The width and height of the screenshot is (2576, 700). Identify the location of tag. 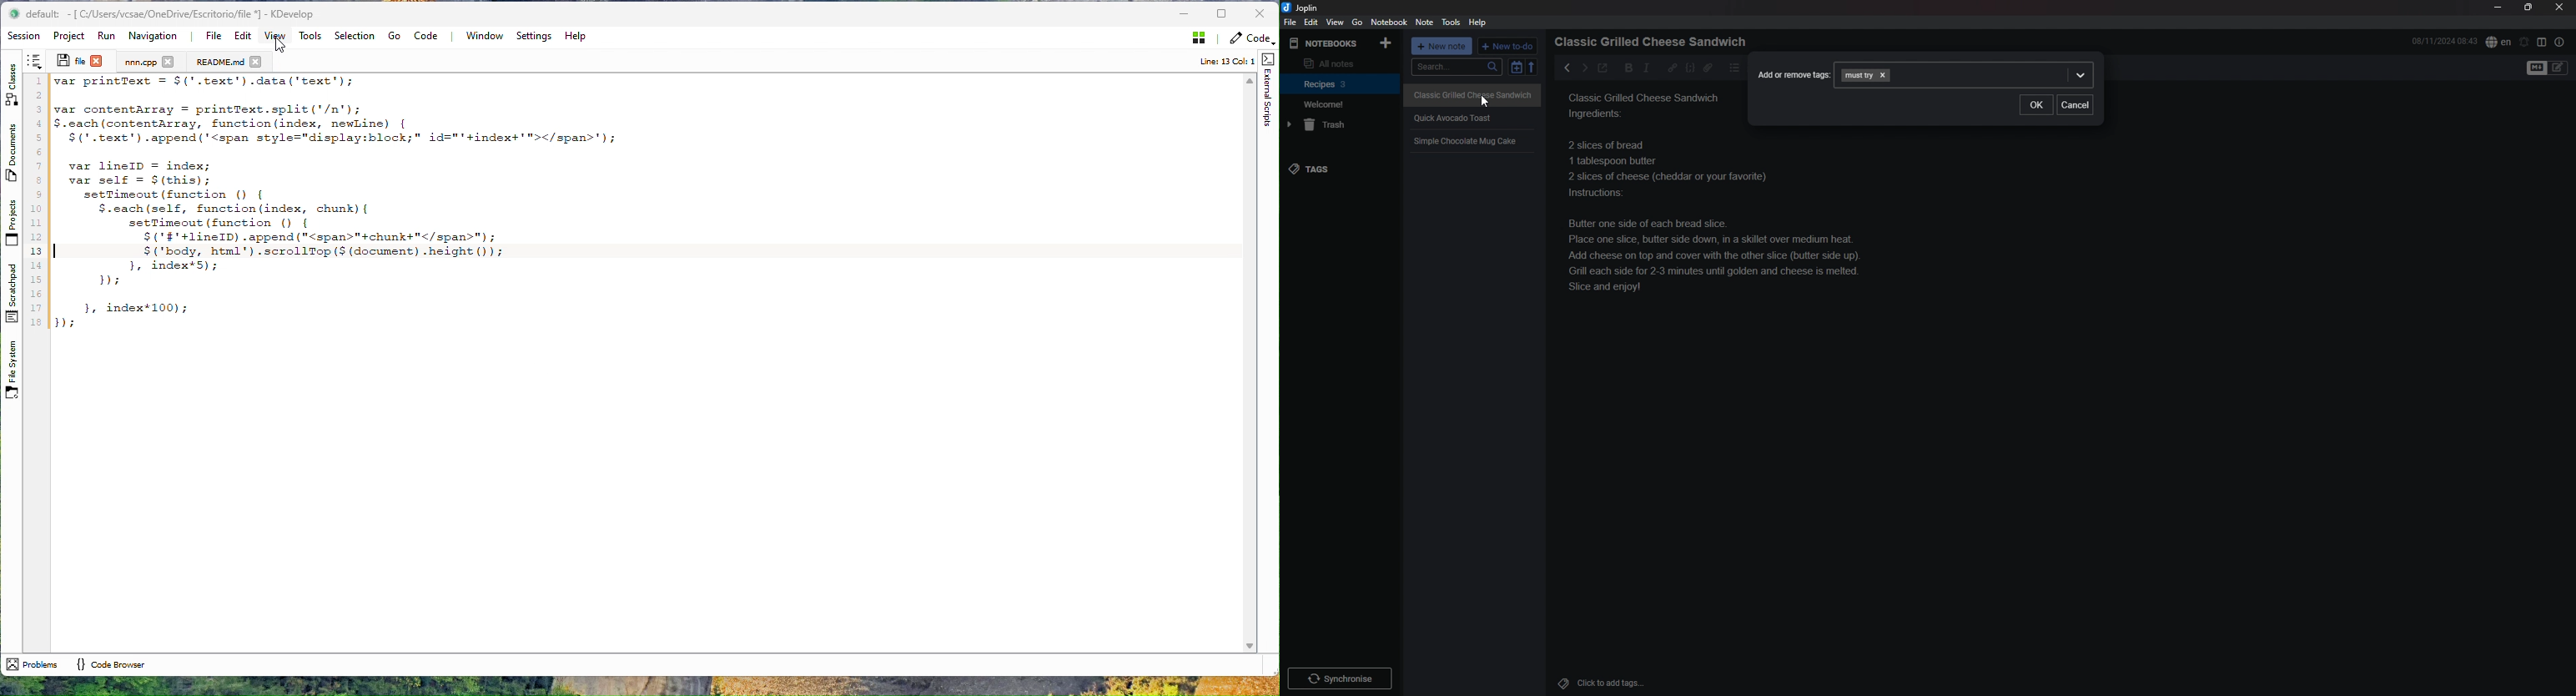
(1858, 76).